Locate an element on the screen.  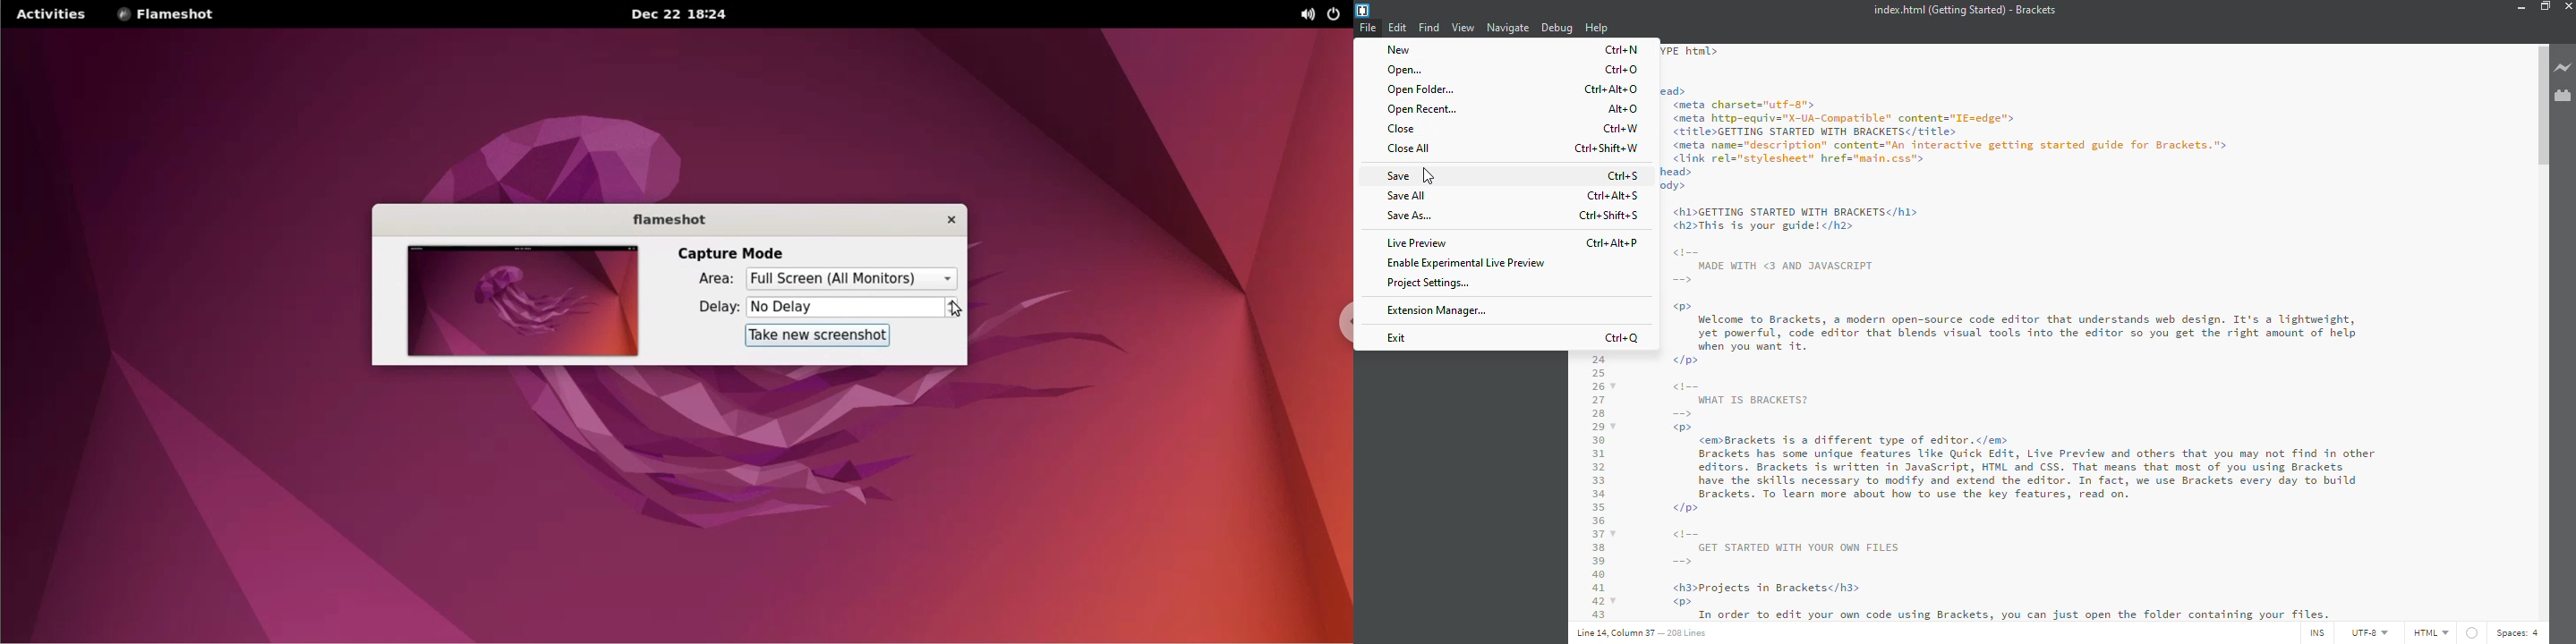
cursor is located at coordinates (1429, 175).